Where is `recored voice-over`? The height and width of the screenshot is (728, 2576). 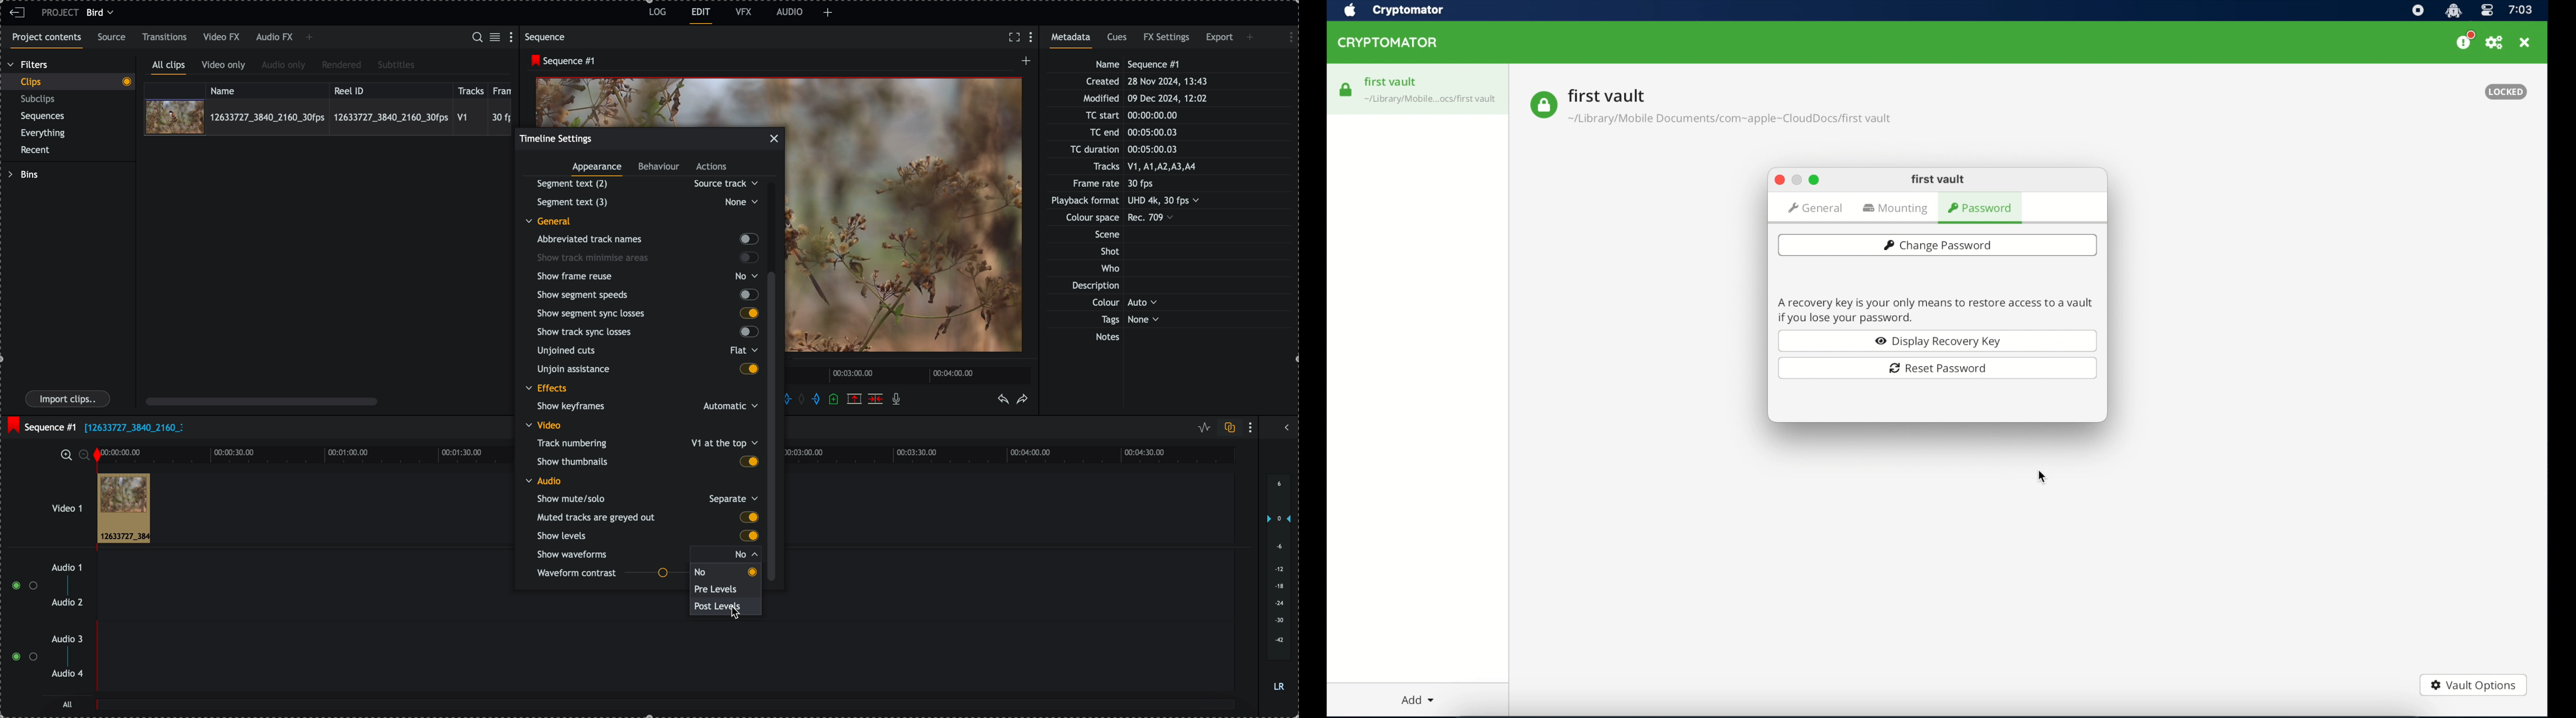 recored voice-over is located at coordinates (898, 400).